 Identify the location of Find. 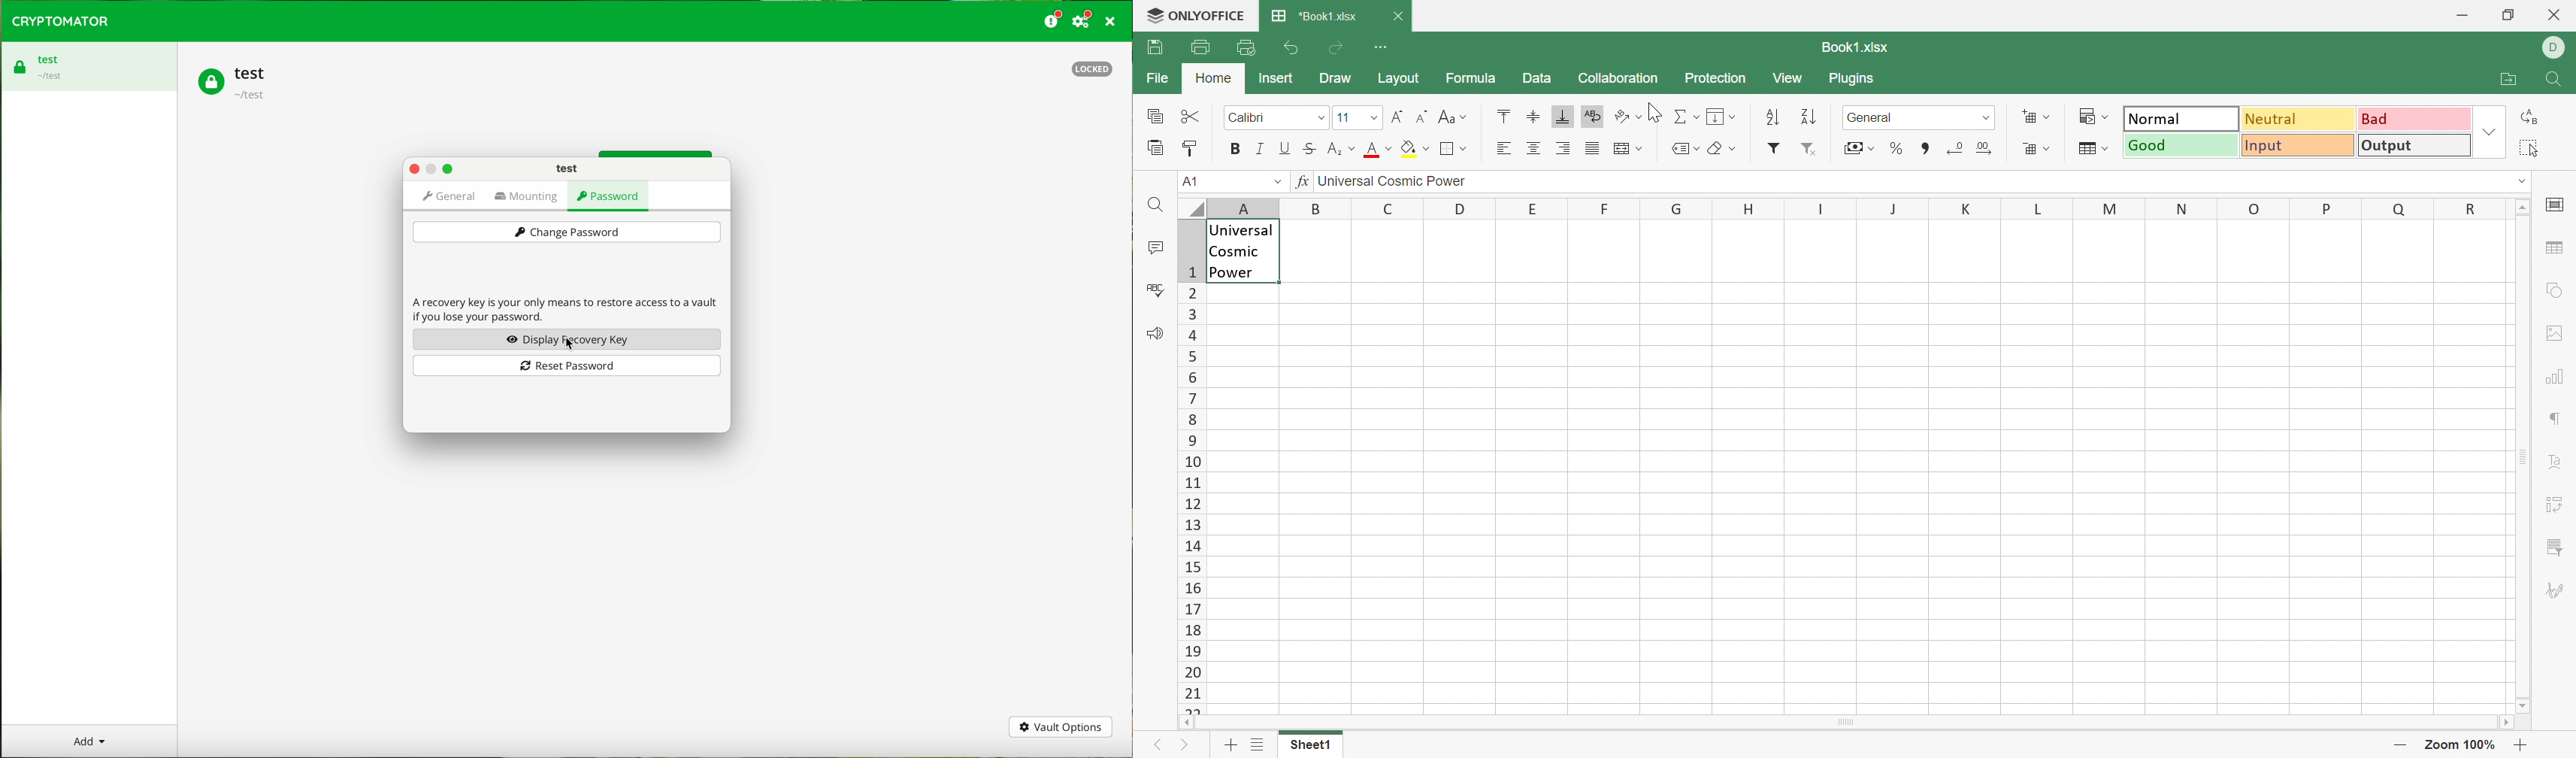
(2559, 82).